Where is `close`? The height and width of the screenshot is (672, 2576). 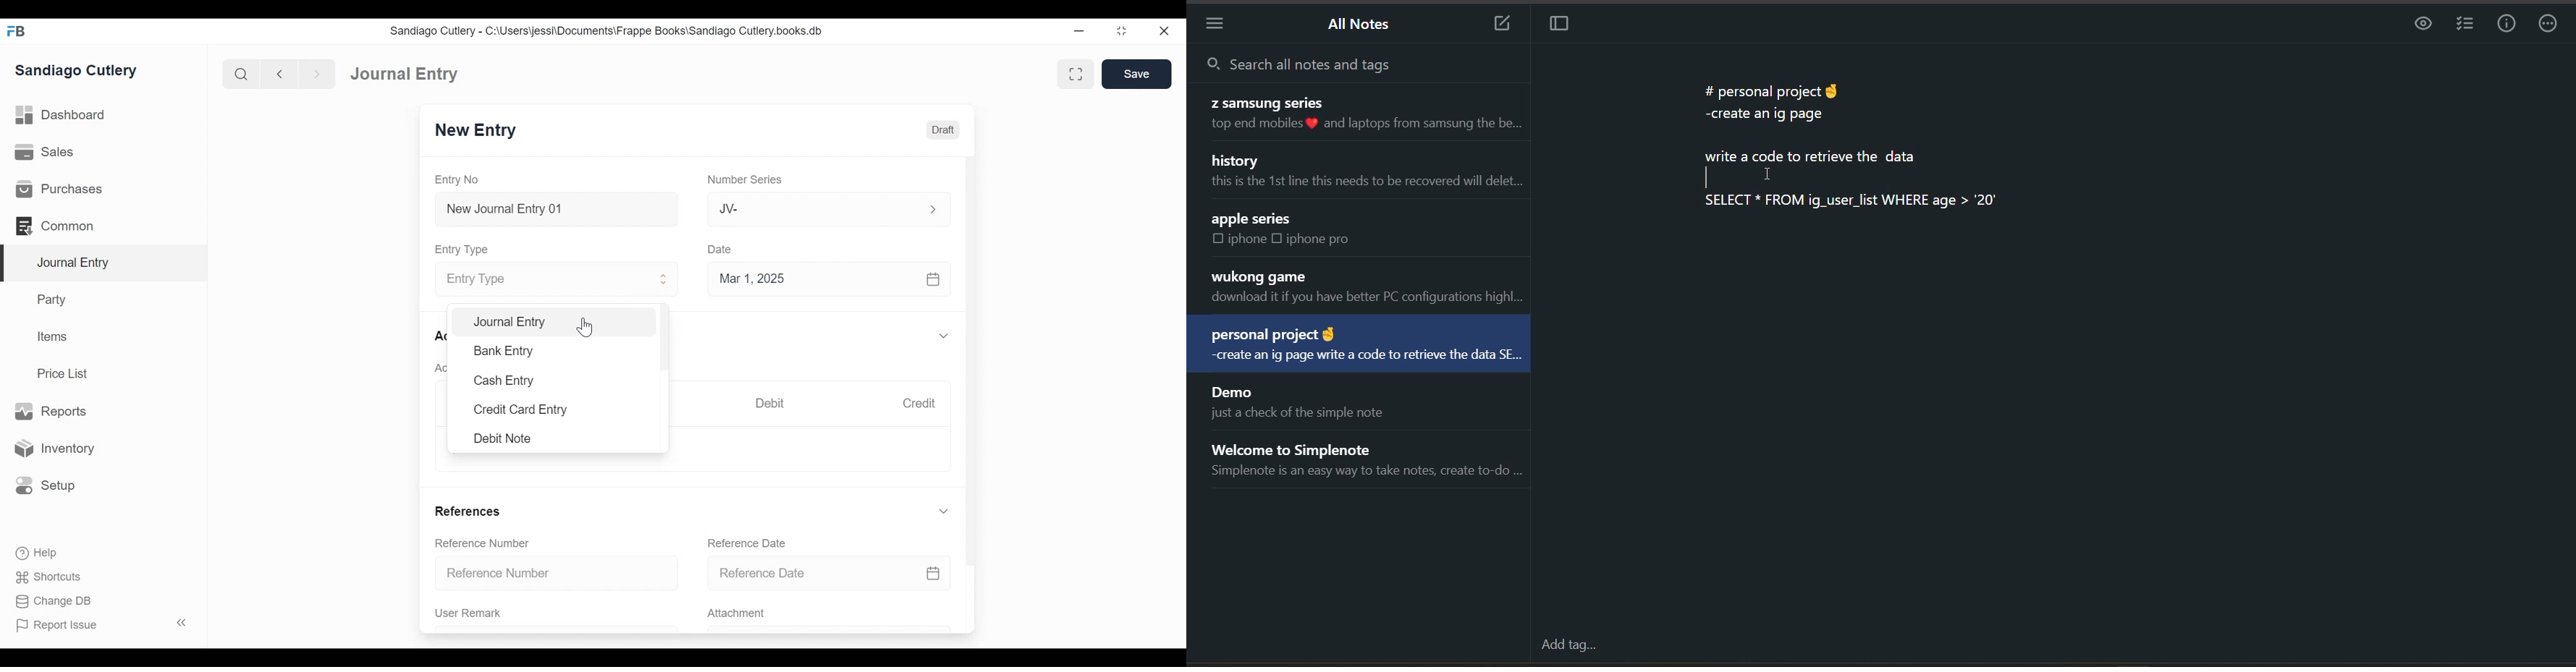 close is located at coordinates (1168, 30).